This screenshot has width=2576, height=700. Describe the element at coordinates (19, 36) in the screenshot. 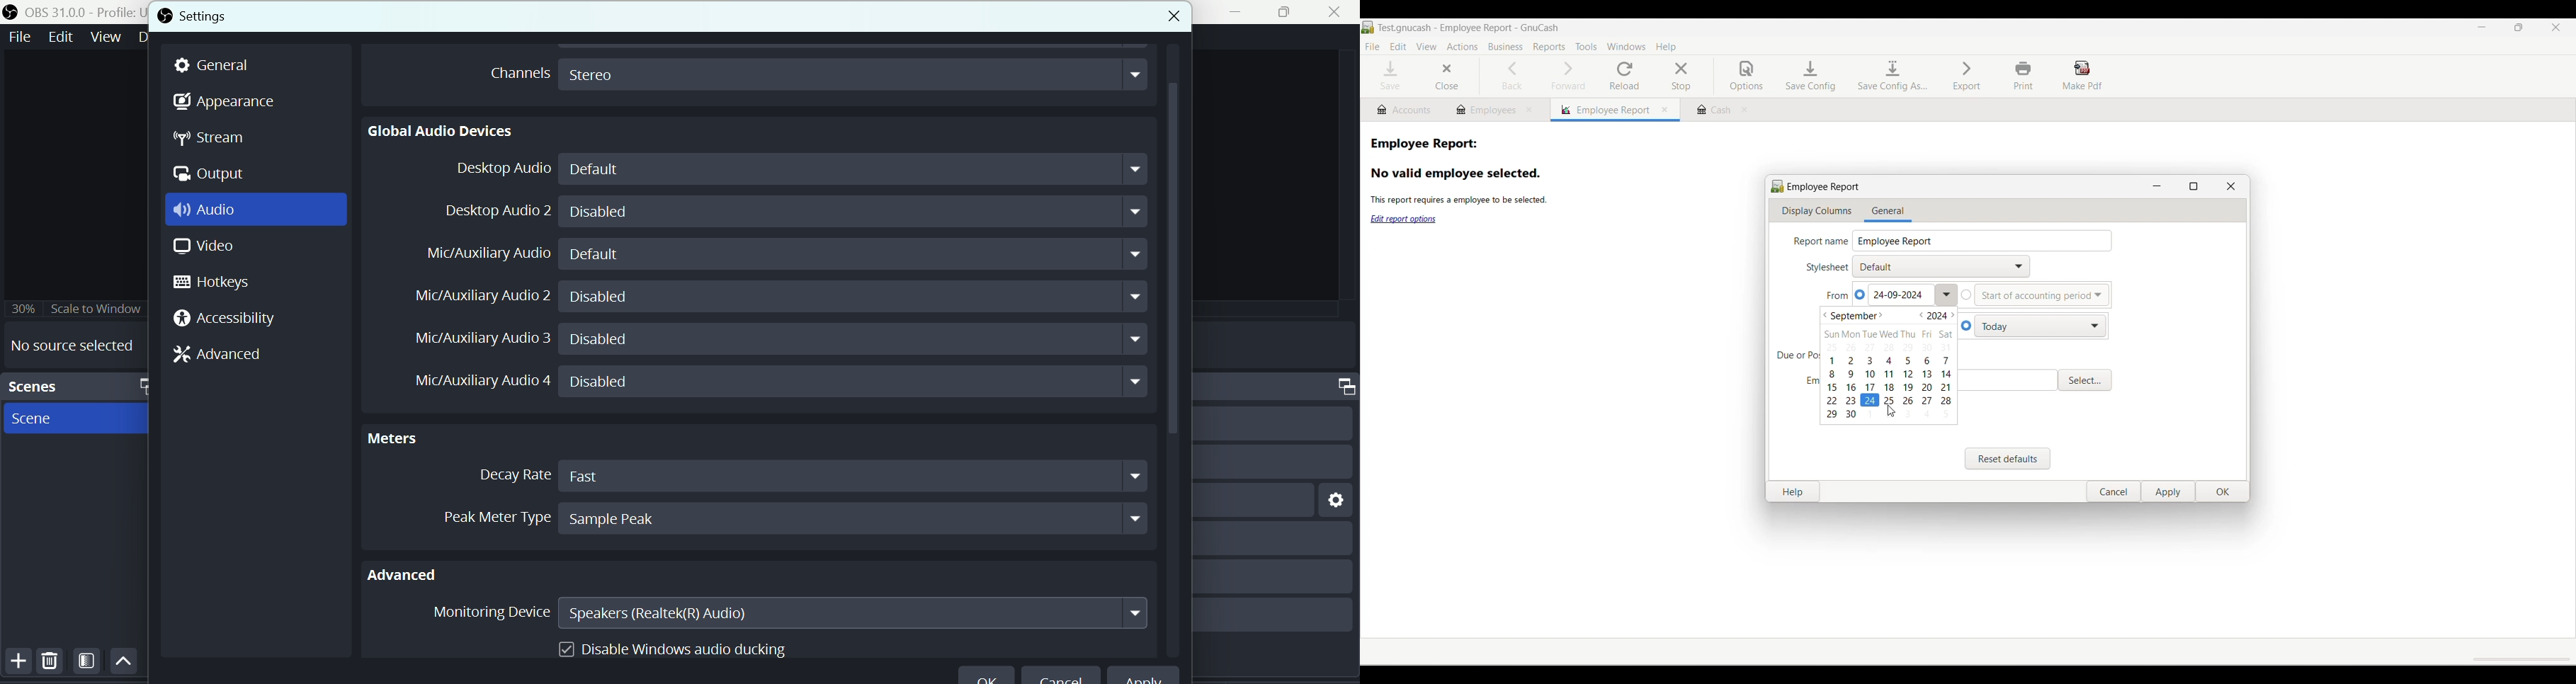

I see `File` at that location.